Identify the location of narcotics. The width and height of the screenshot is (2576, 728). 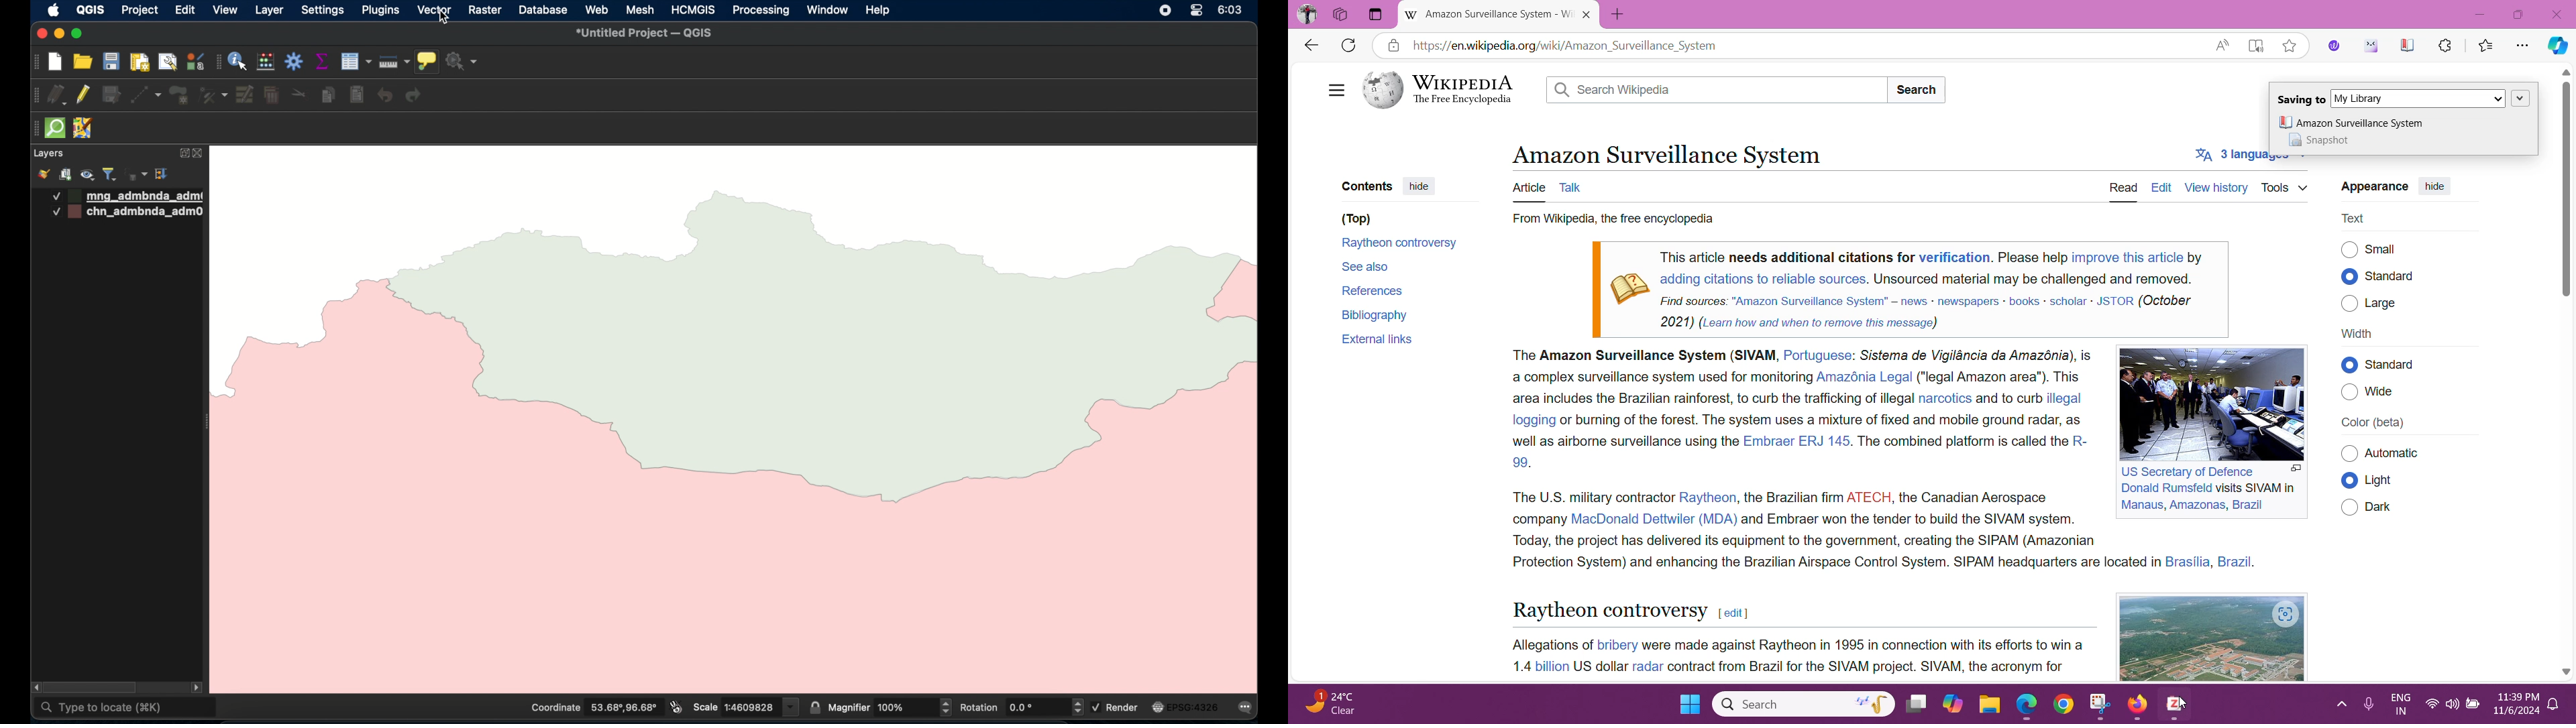
(1945, 398).